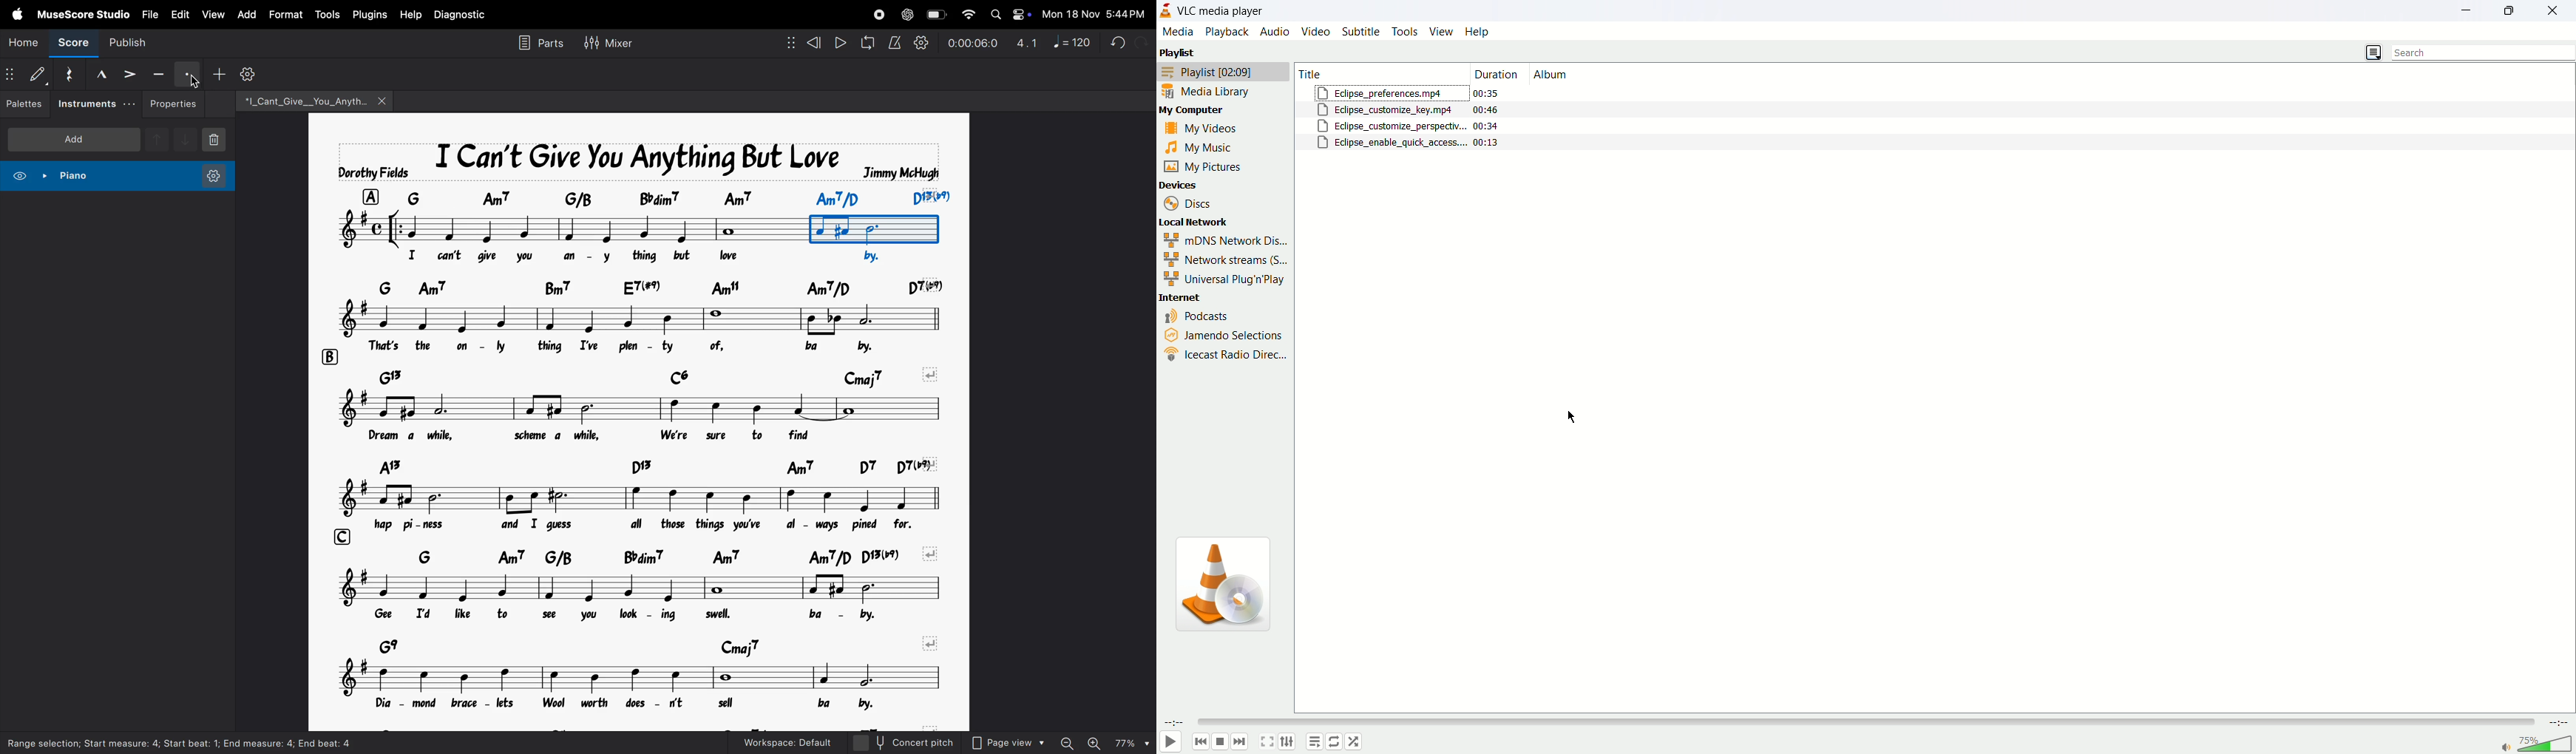 The image size is (2576, 756). What do you see at coordinates (1221, 586) in the screenshot?
I see `icon` at bounding box center [1221, 586].